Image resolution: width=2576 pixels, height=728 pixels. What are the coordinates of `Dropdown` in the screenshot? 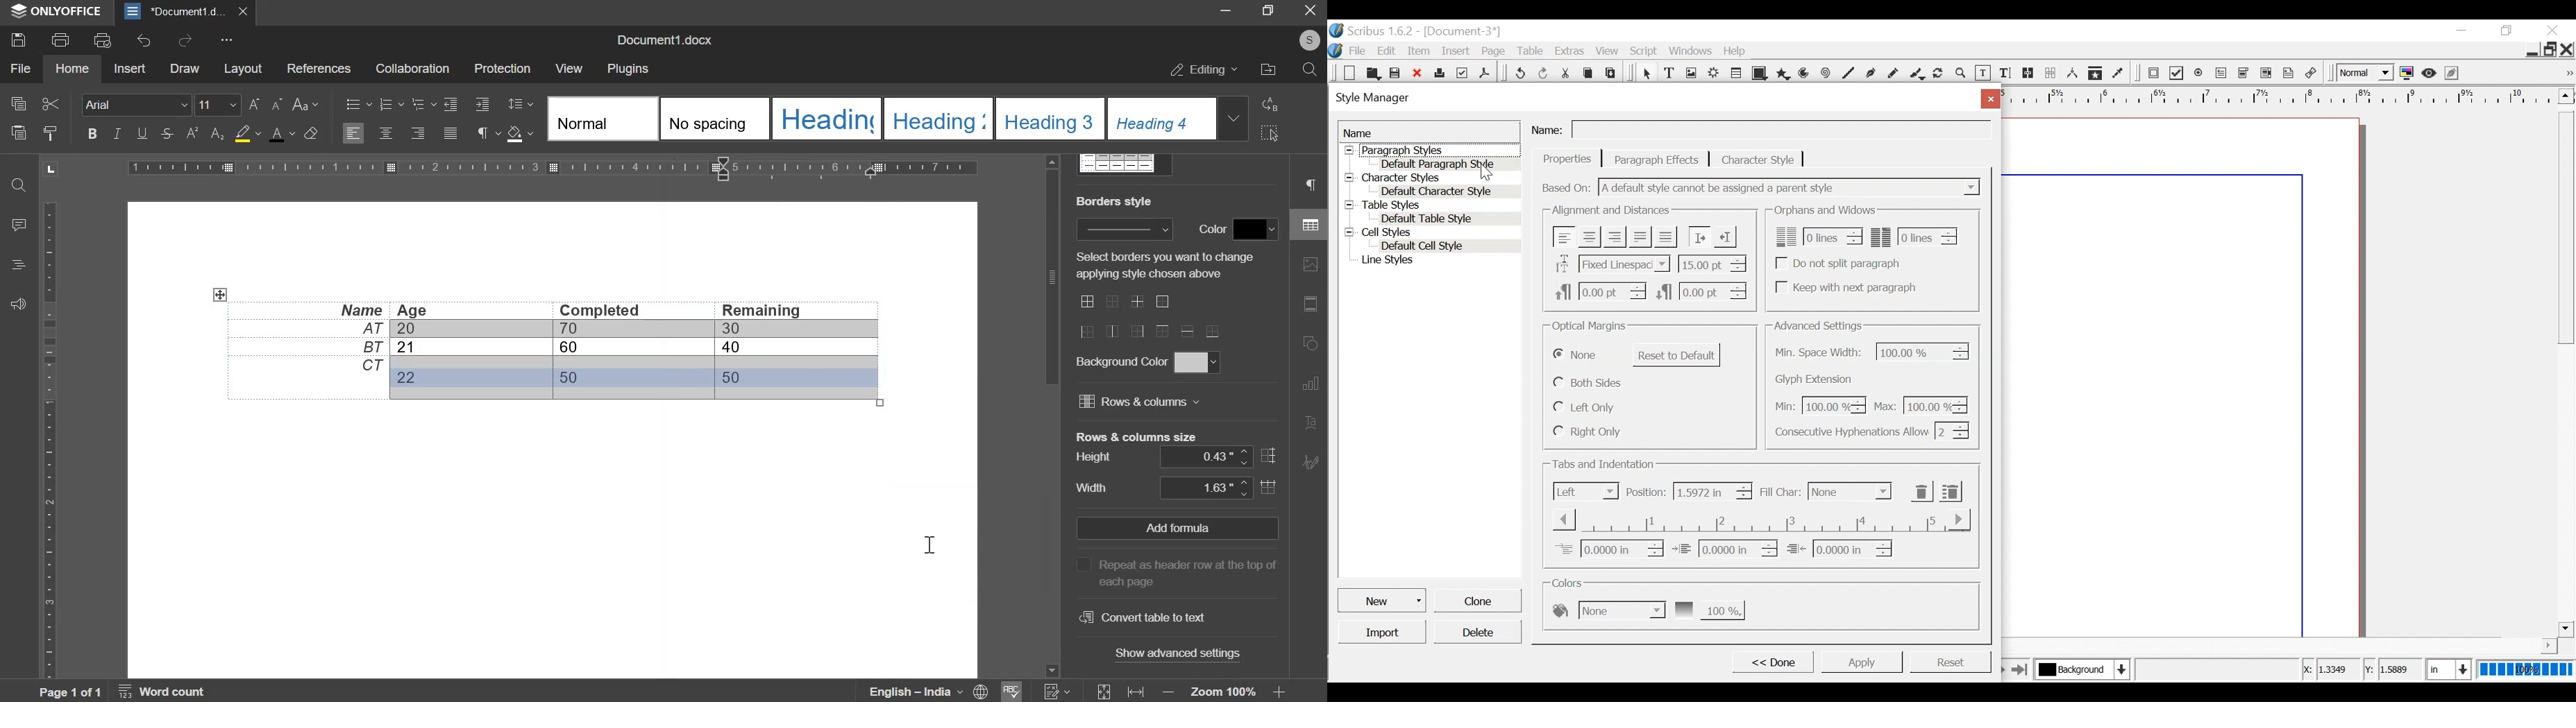 It's located at (1791, 187).